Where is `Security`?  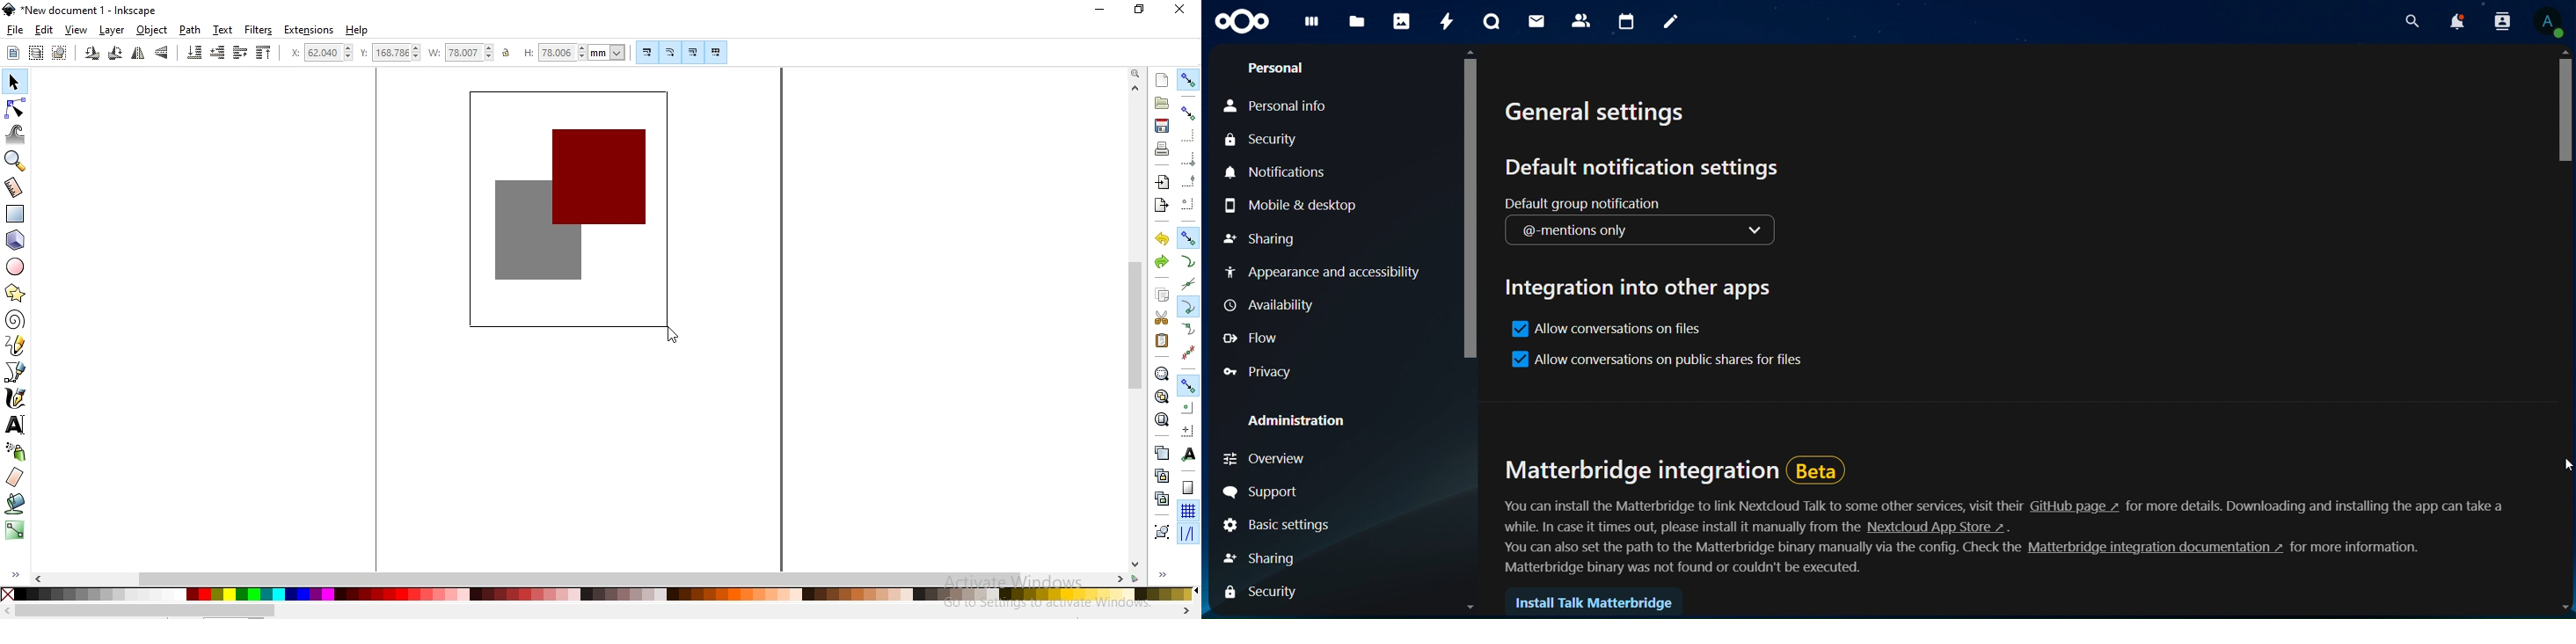
Security is located at coordinates (1262, 595).